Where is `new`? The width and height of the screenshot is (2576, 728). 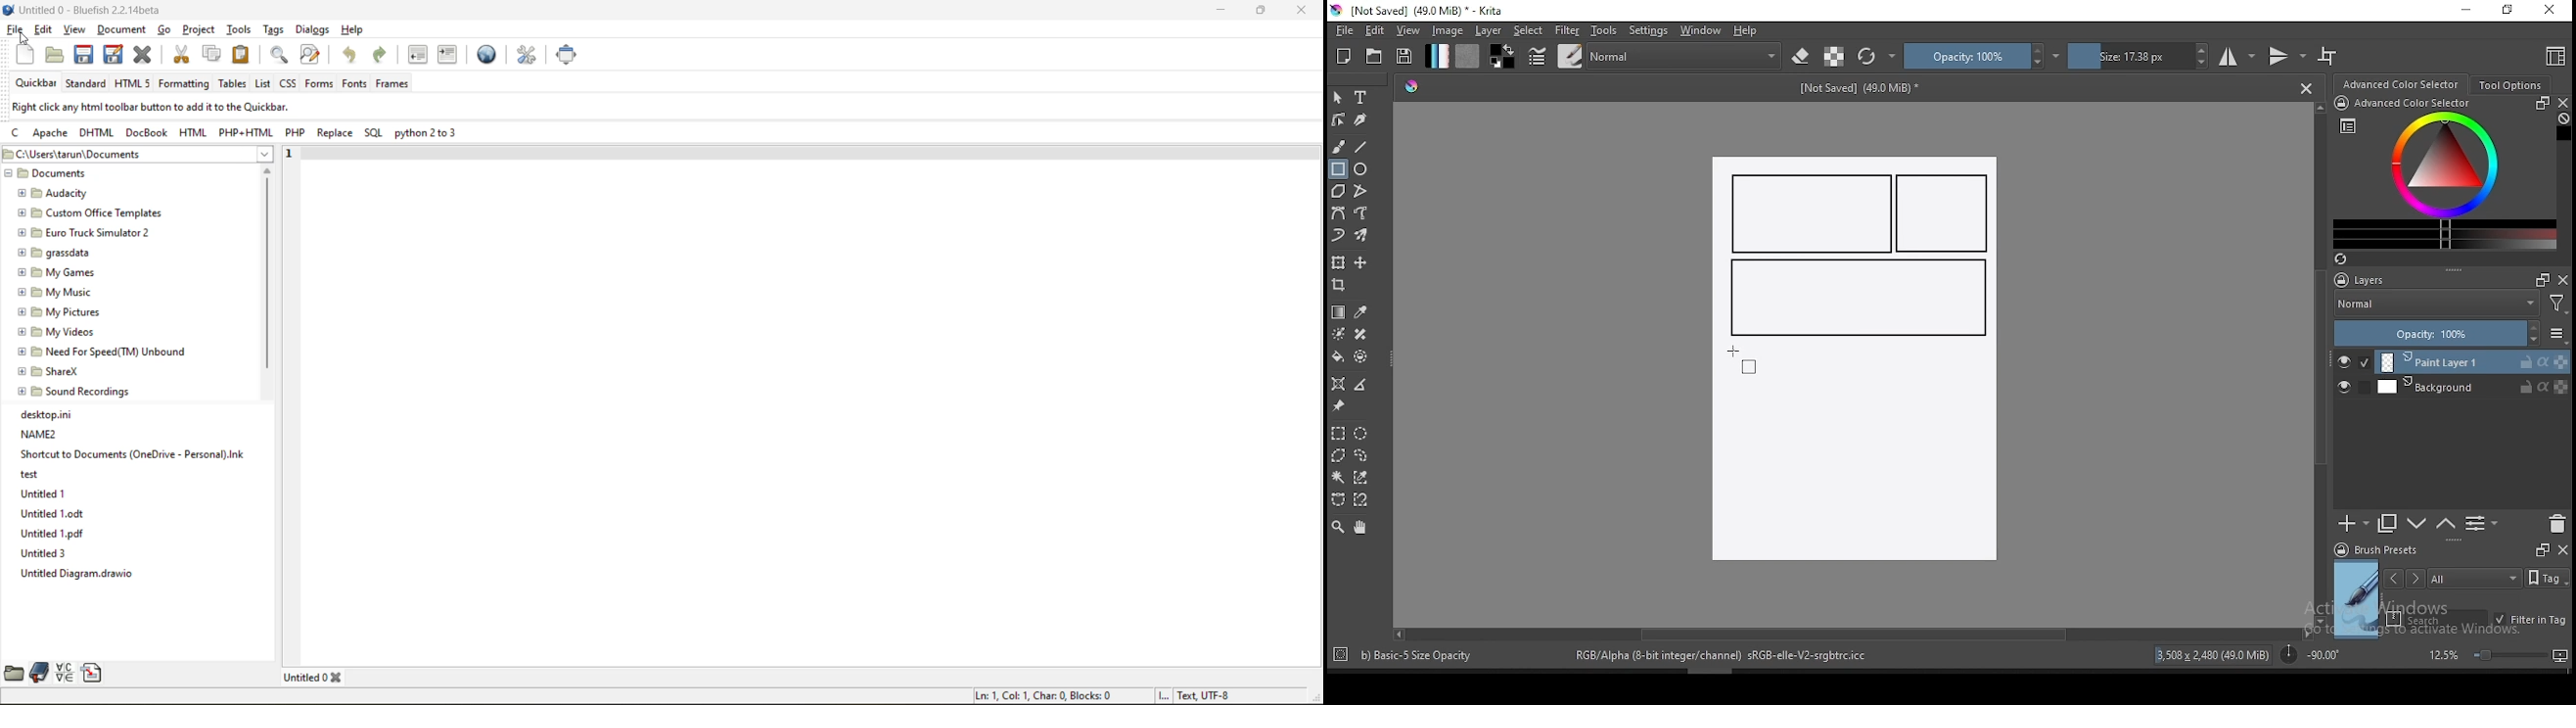 new is located at coordinates (17, 58).